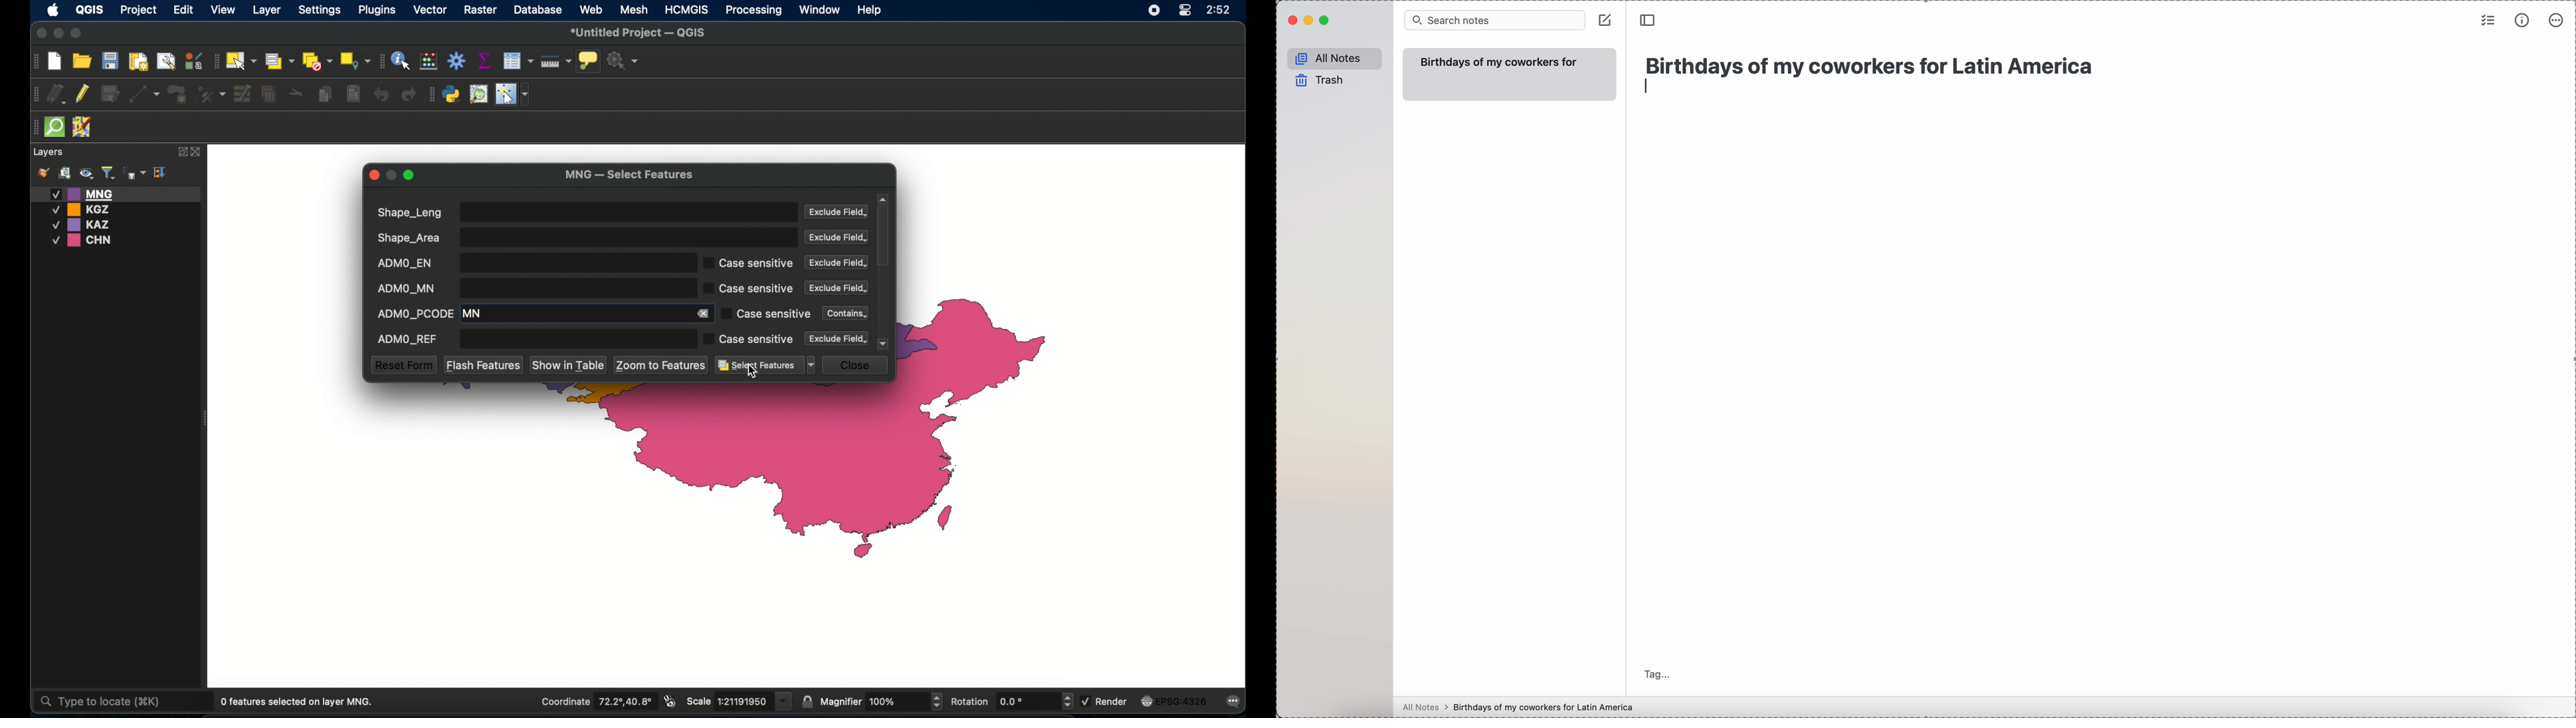 The height and width of the screenshot is (728, 2576). Describe the element at coordinates (556, 61) in the screenshot. I see `measure line` at that location.